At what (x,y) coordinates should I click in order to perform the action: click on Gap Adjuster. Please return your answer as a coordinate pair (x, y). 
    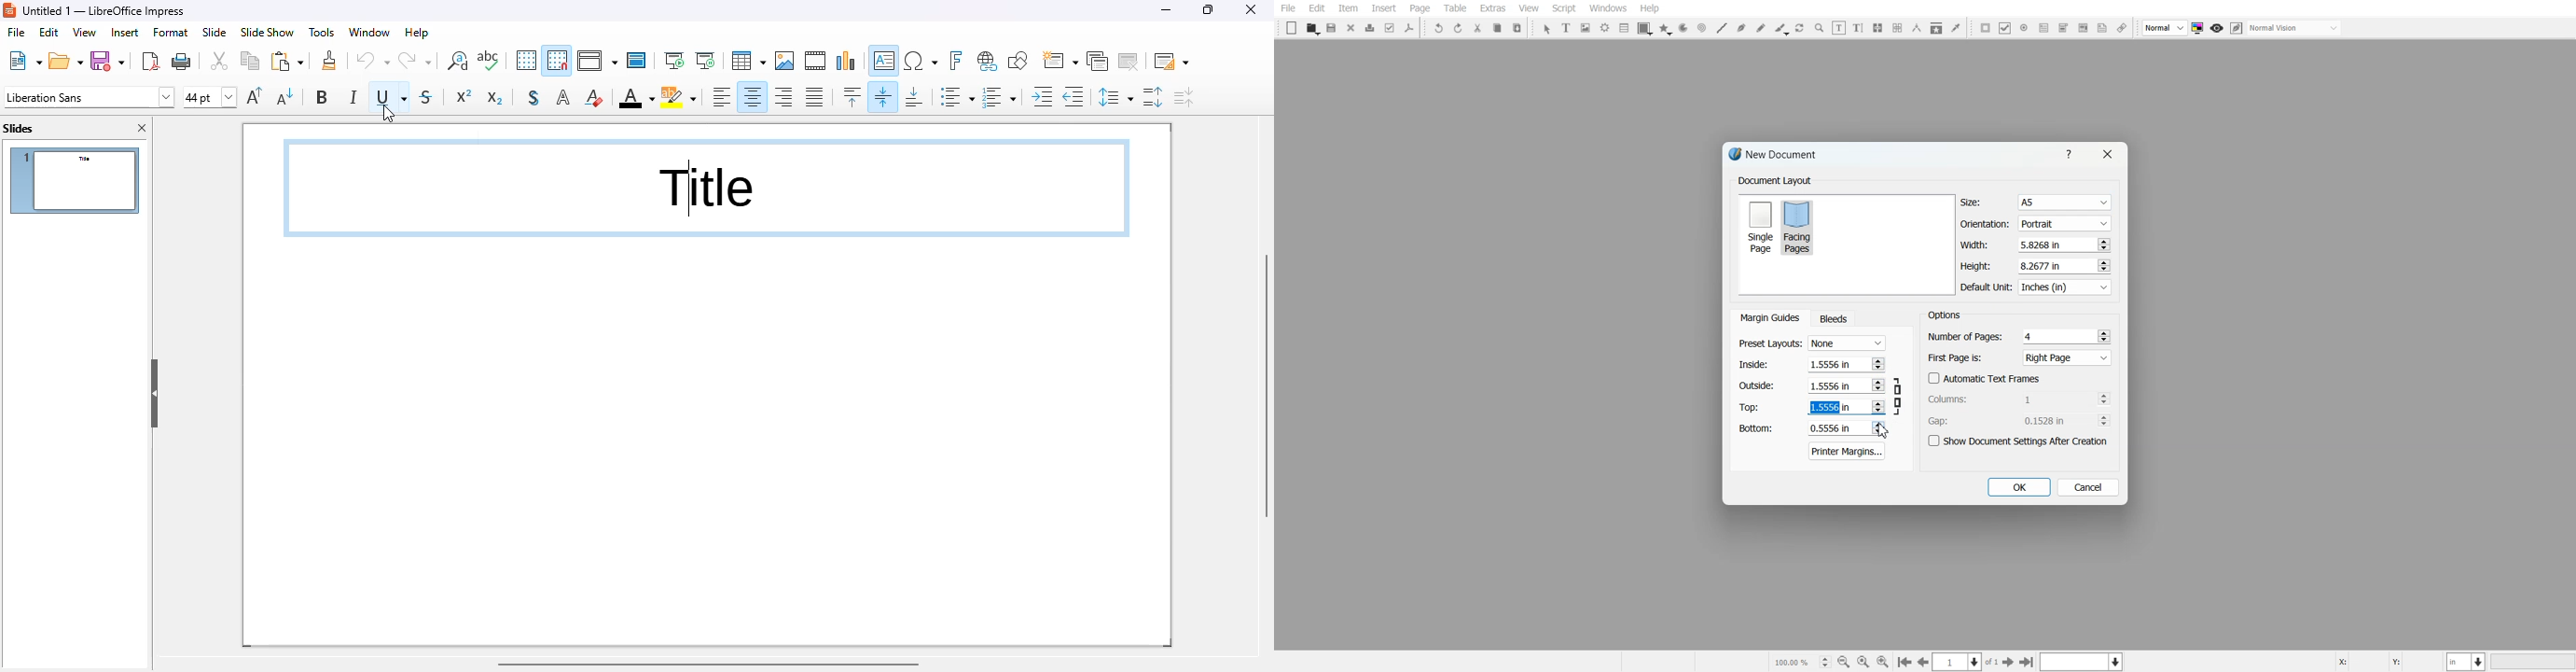
    Looking at the image, I should click on (2019, 420).